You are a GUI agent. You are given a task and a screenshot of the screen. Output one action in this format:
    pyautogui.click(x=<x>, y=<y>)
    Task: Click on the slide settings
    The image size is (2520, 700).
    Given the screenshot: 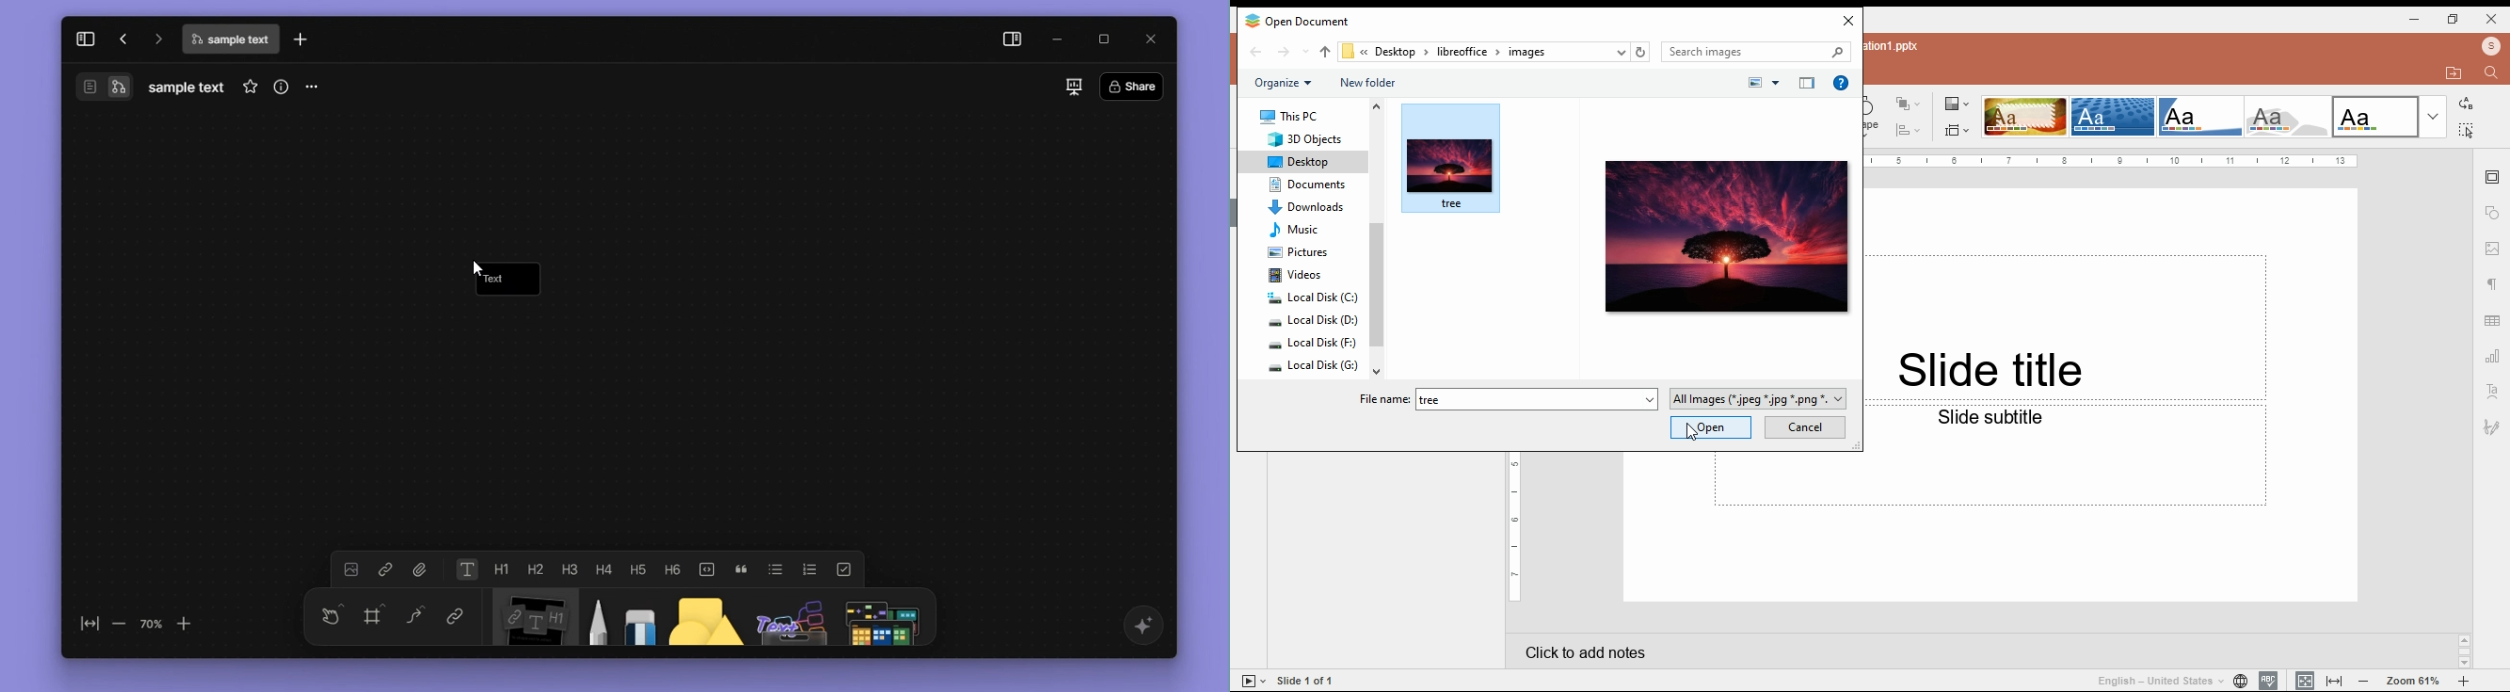 What is the action you would take?
    pyautogui.click(x=2494, y=177)
    